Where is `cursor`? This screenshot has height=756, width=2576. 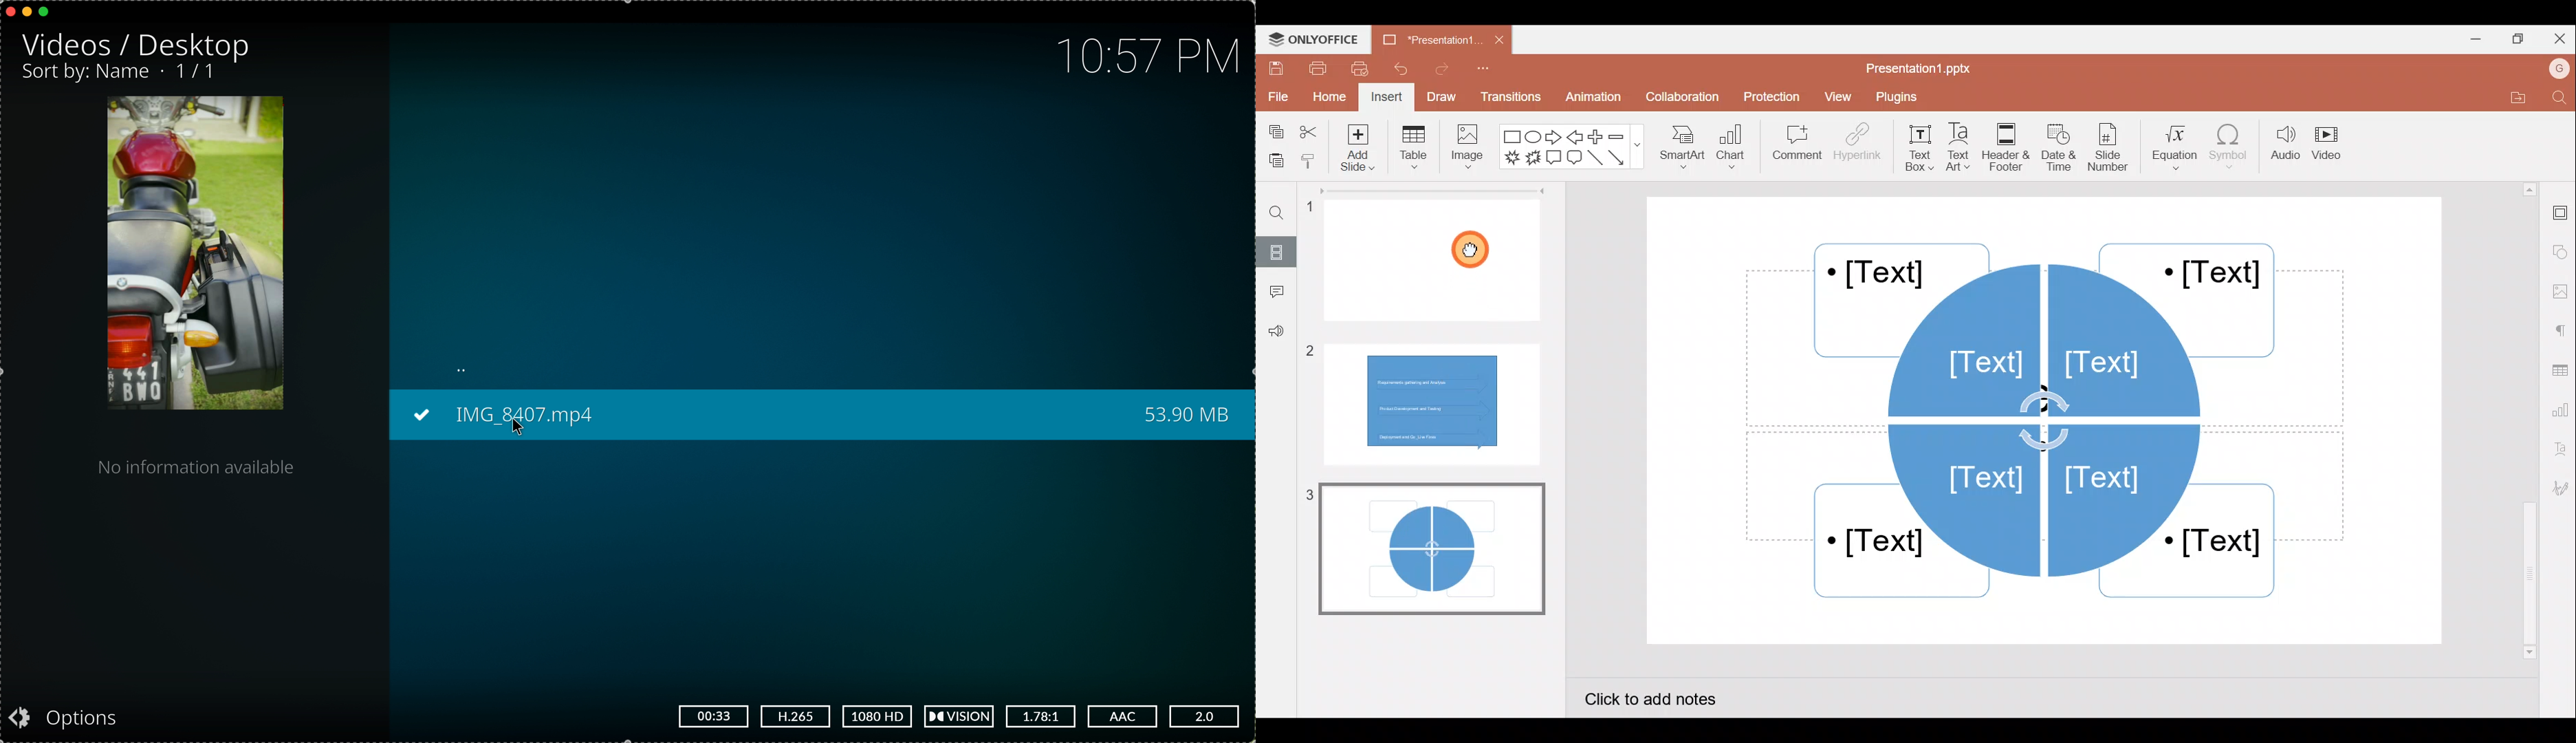
cursor is located at coordinates (521, 432).